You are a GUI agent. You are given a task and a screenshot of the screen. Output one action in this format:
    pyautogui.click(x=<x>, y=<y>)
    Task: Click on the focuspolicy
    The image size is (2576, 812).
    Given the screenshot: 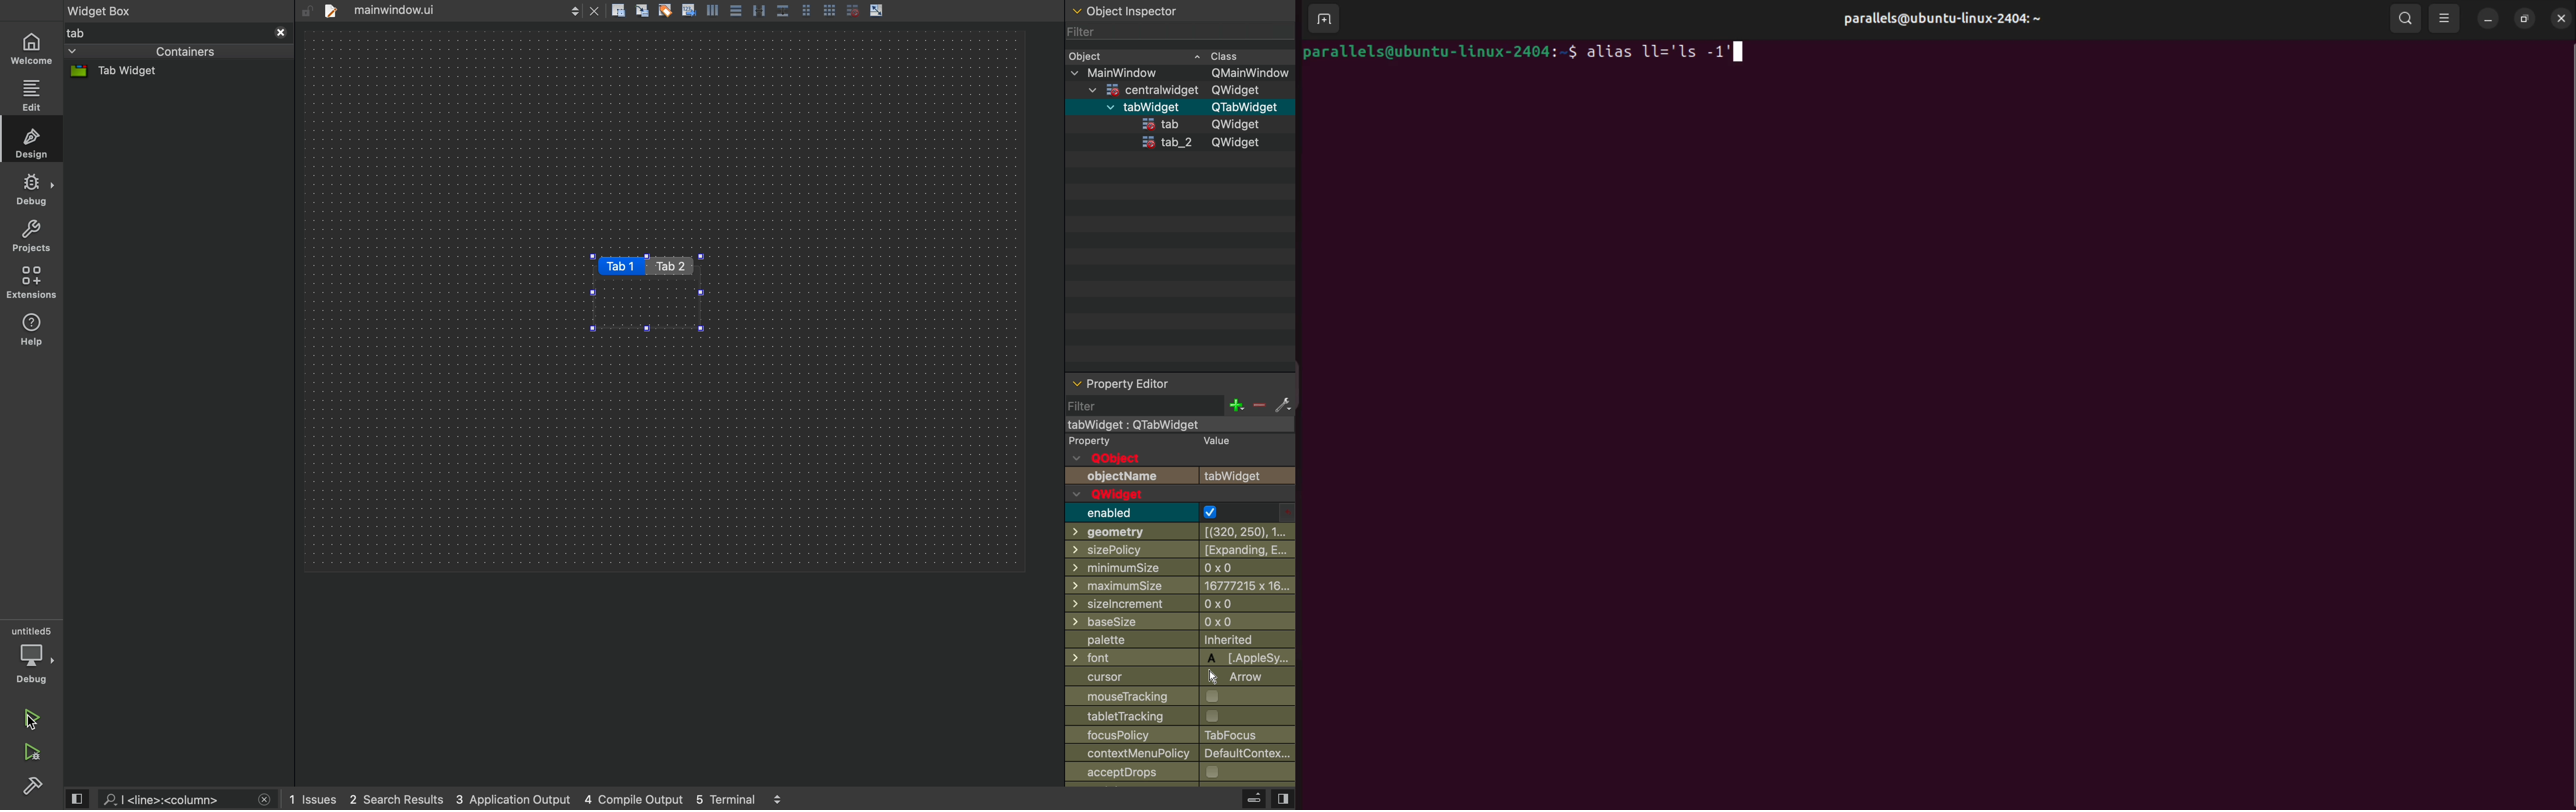 What is the action you would take?
    pyautogui.click(x=1182, y=736)
    